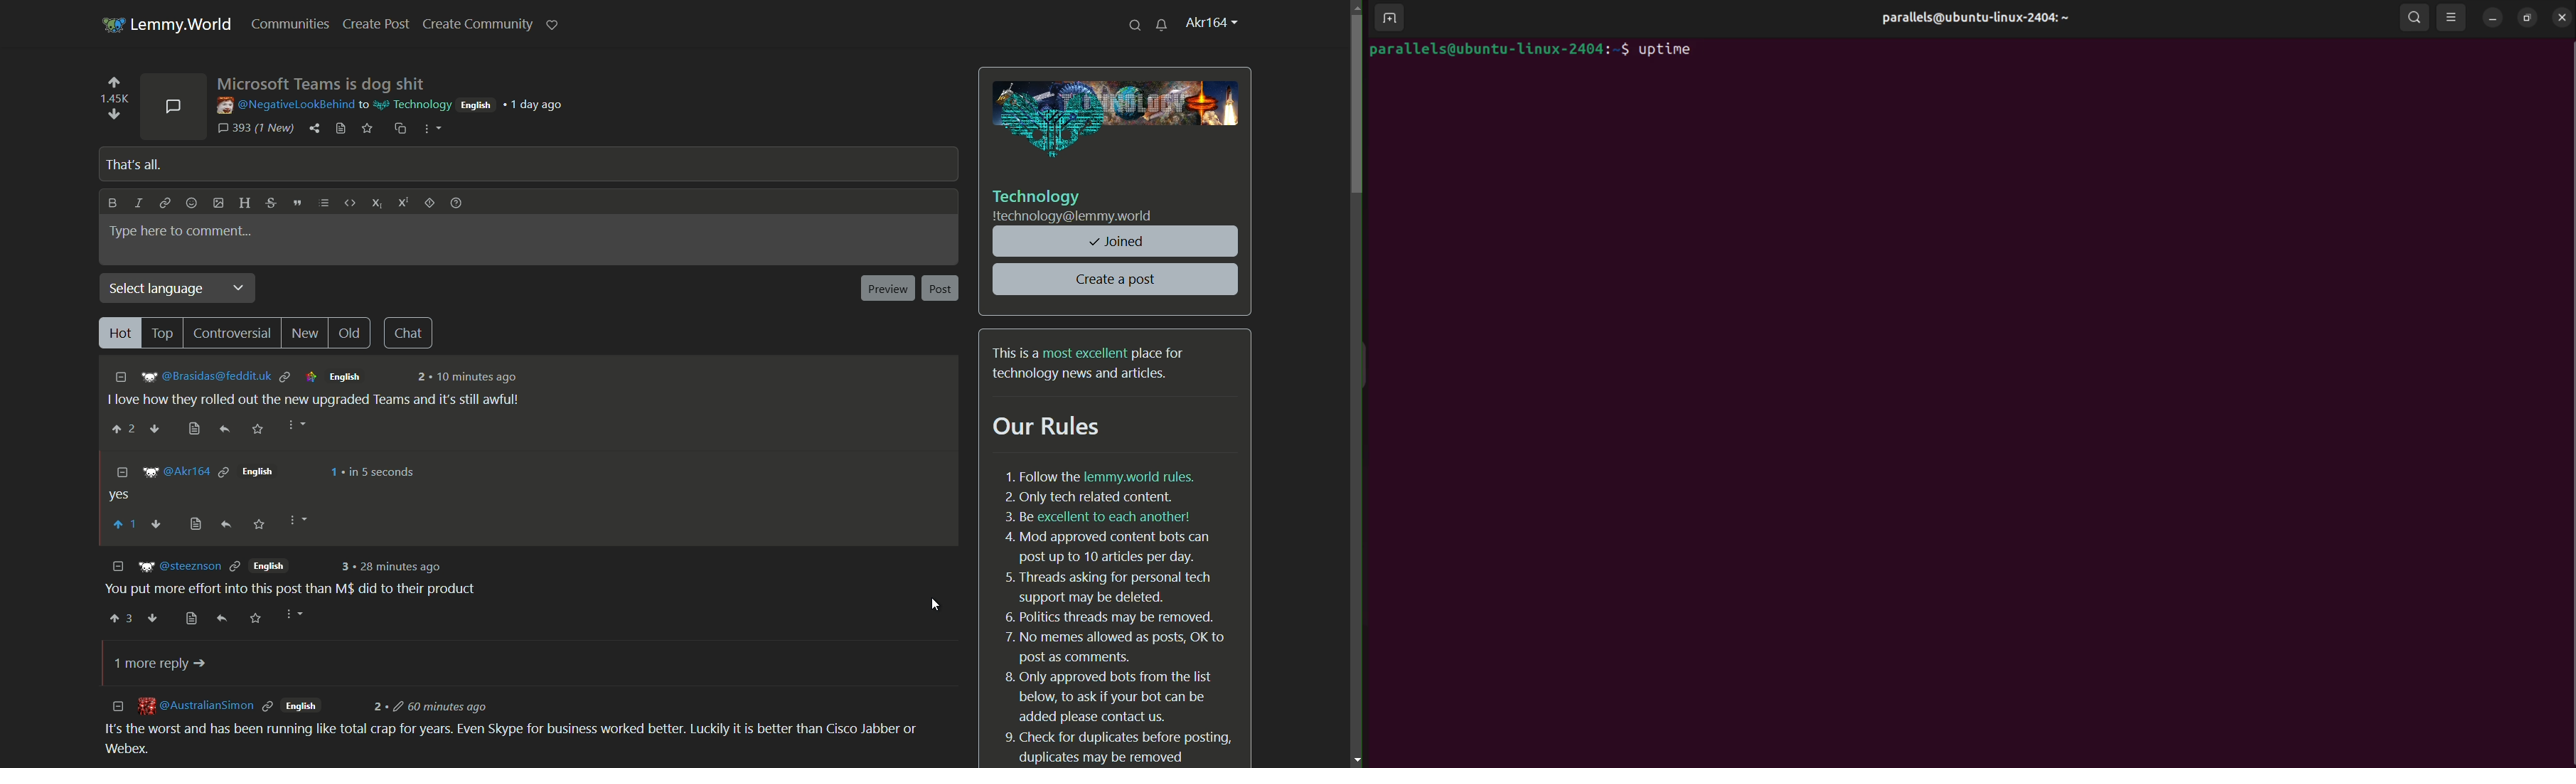 This screenshot has width=2576, height=784. Describe the element at coordinates (111, 23) in the screenshot. I see `server icon` at that location.